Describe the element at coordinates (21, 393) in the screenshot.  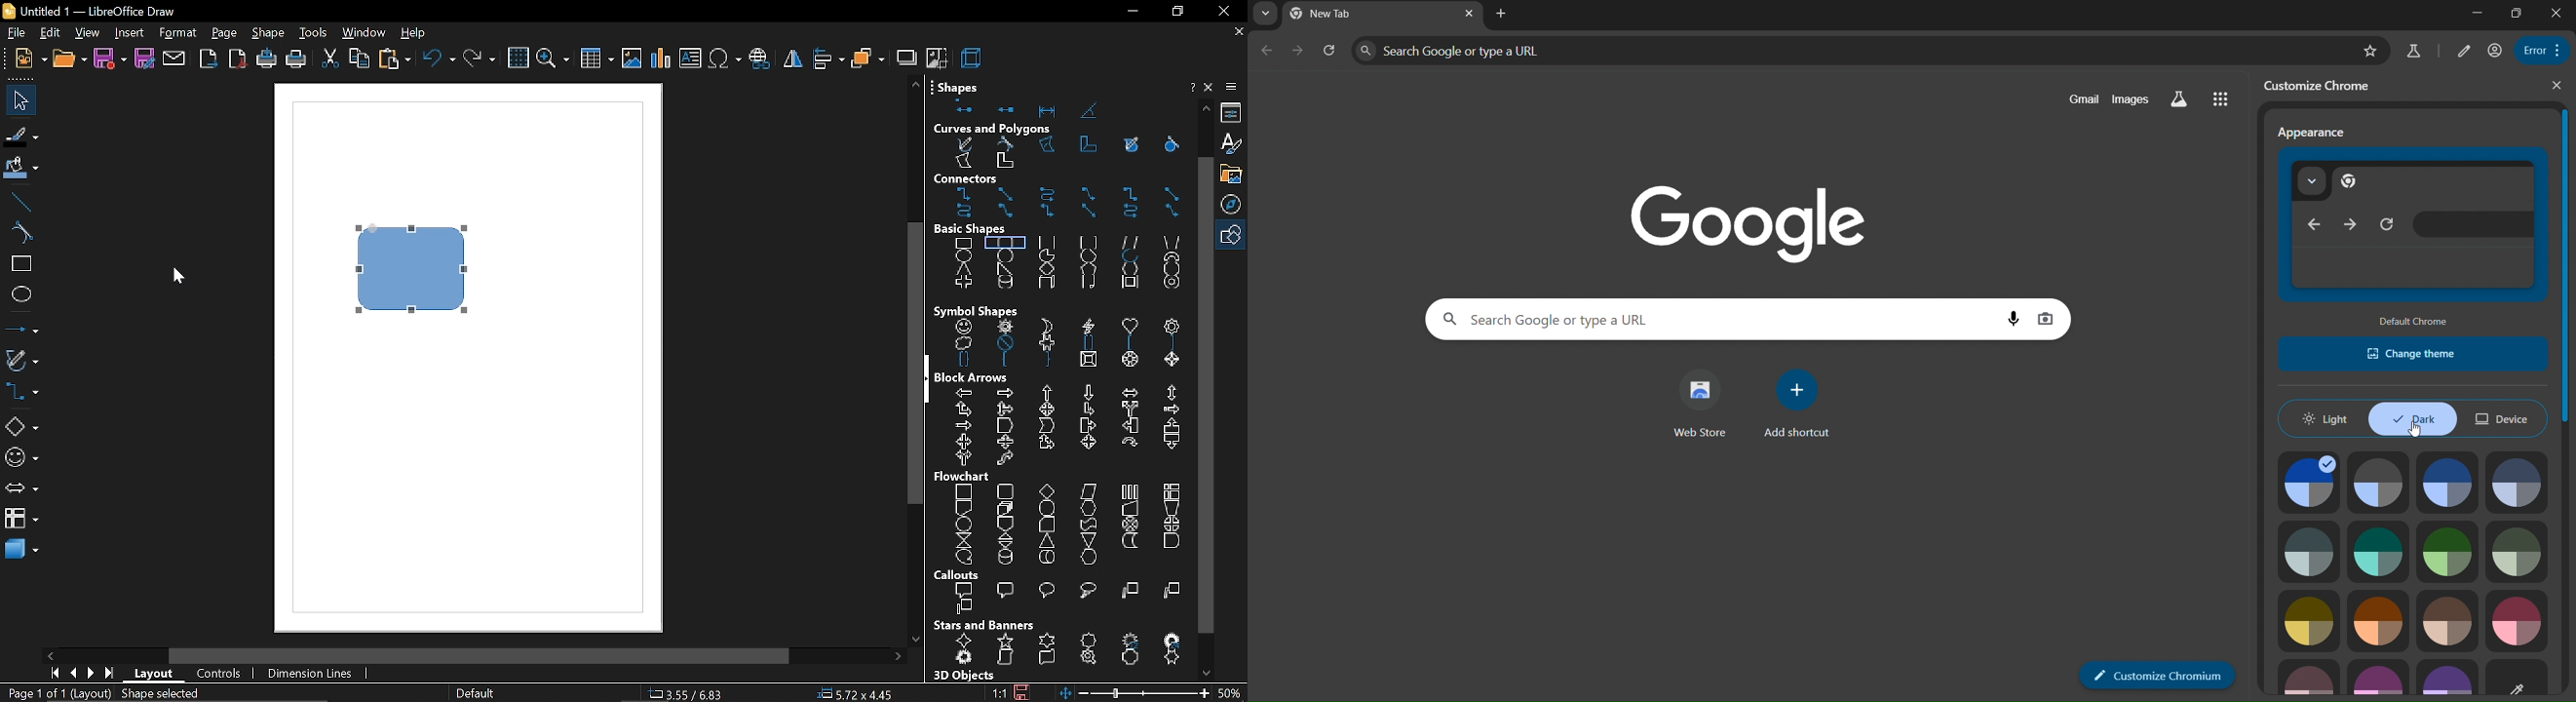
I see `connectors` at that location.